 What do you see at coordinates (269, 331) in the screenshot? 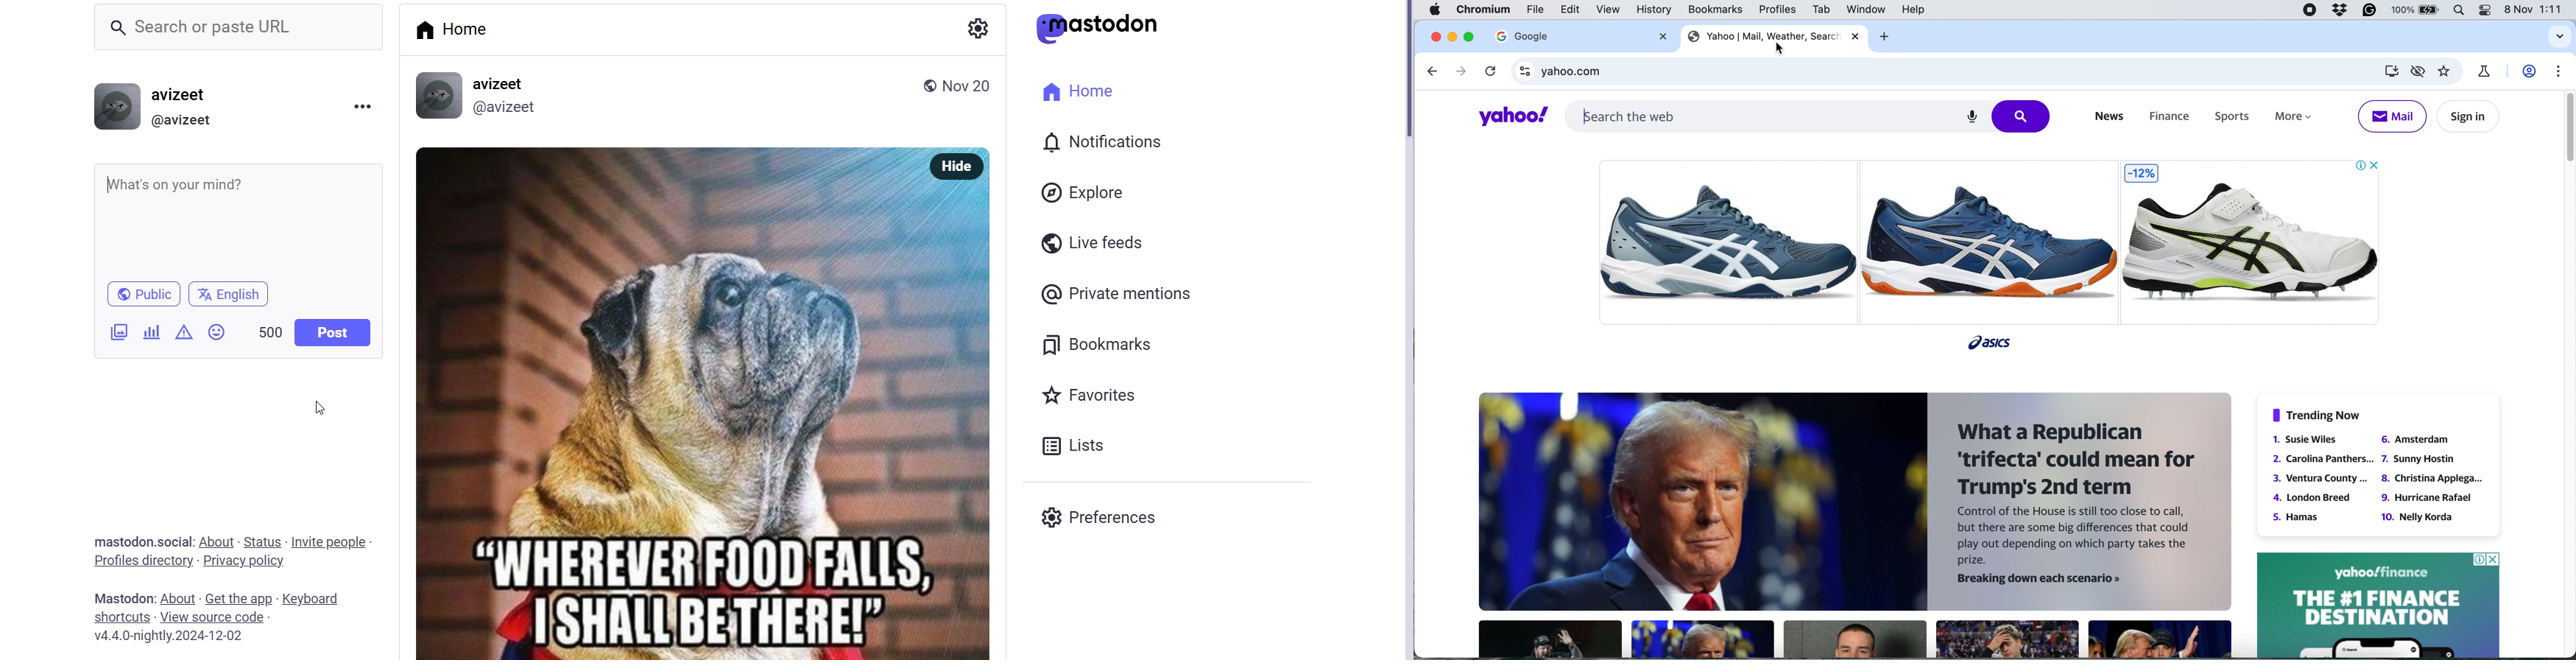
I see `500` at bounding box center [269, 331].